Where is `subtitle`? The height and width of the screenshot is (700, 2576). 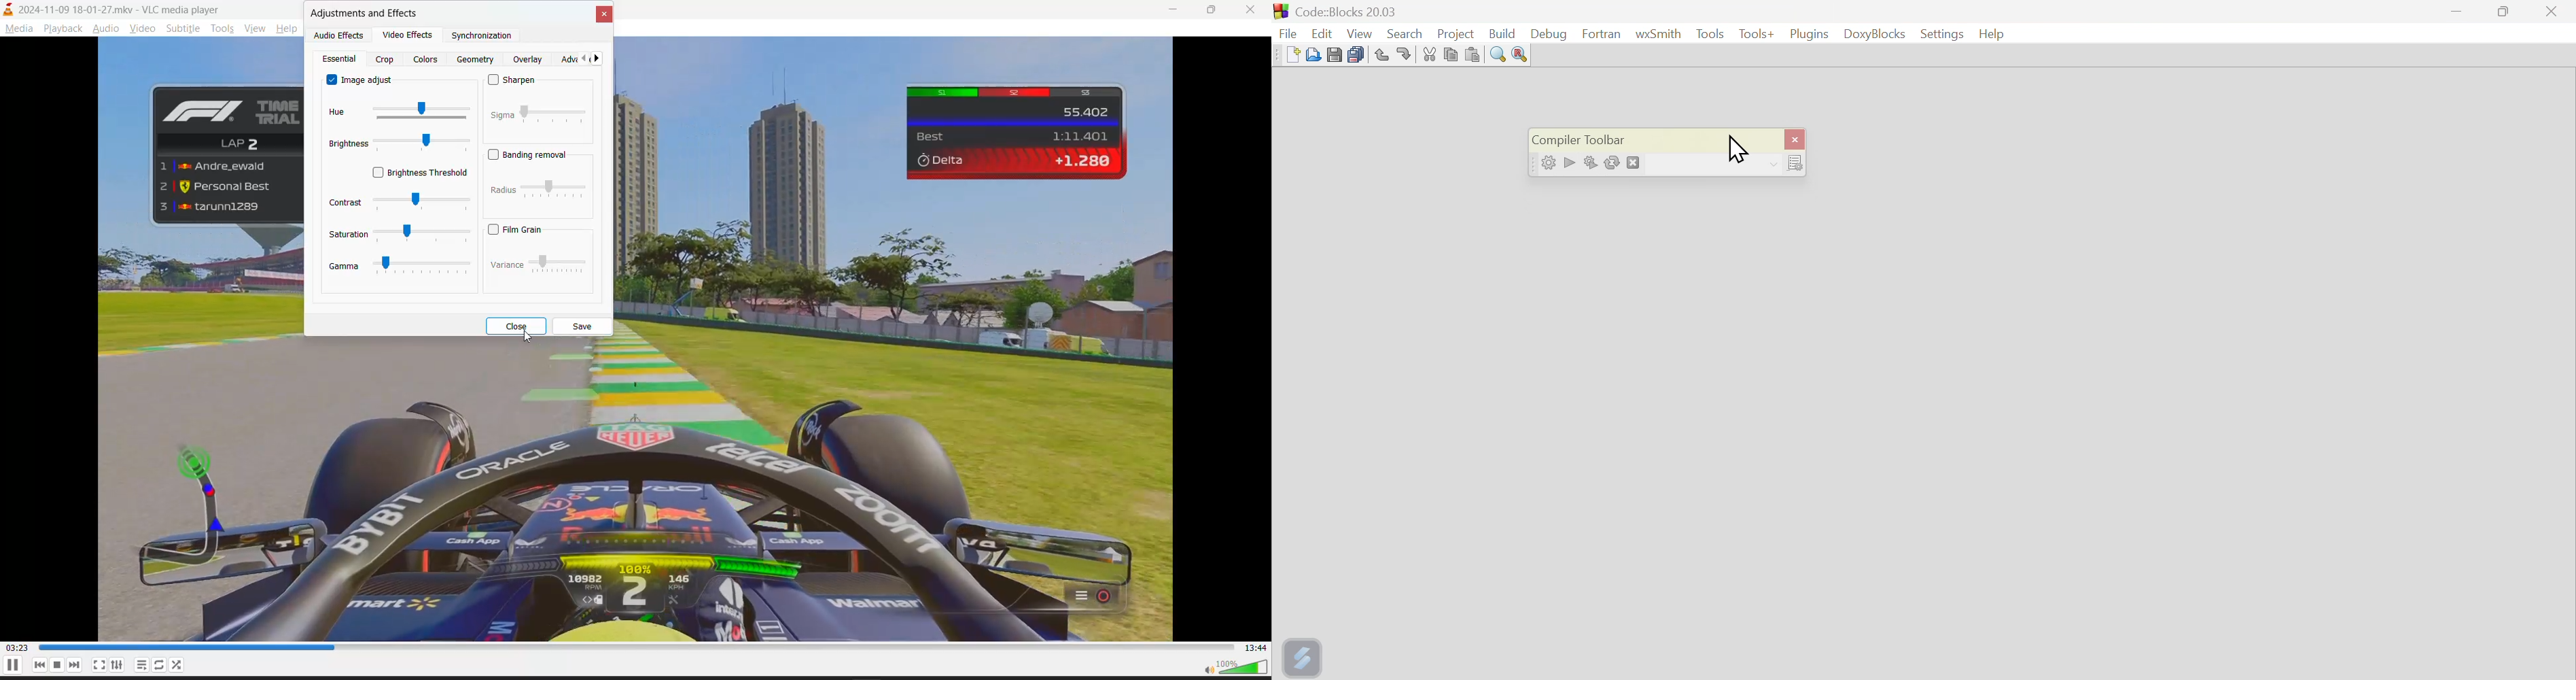 subtitle is located at coordinates (185, 27).